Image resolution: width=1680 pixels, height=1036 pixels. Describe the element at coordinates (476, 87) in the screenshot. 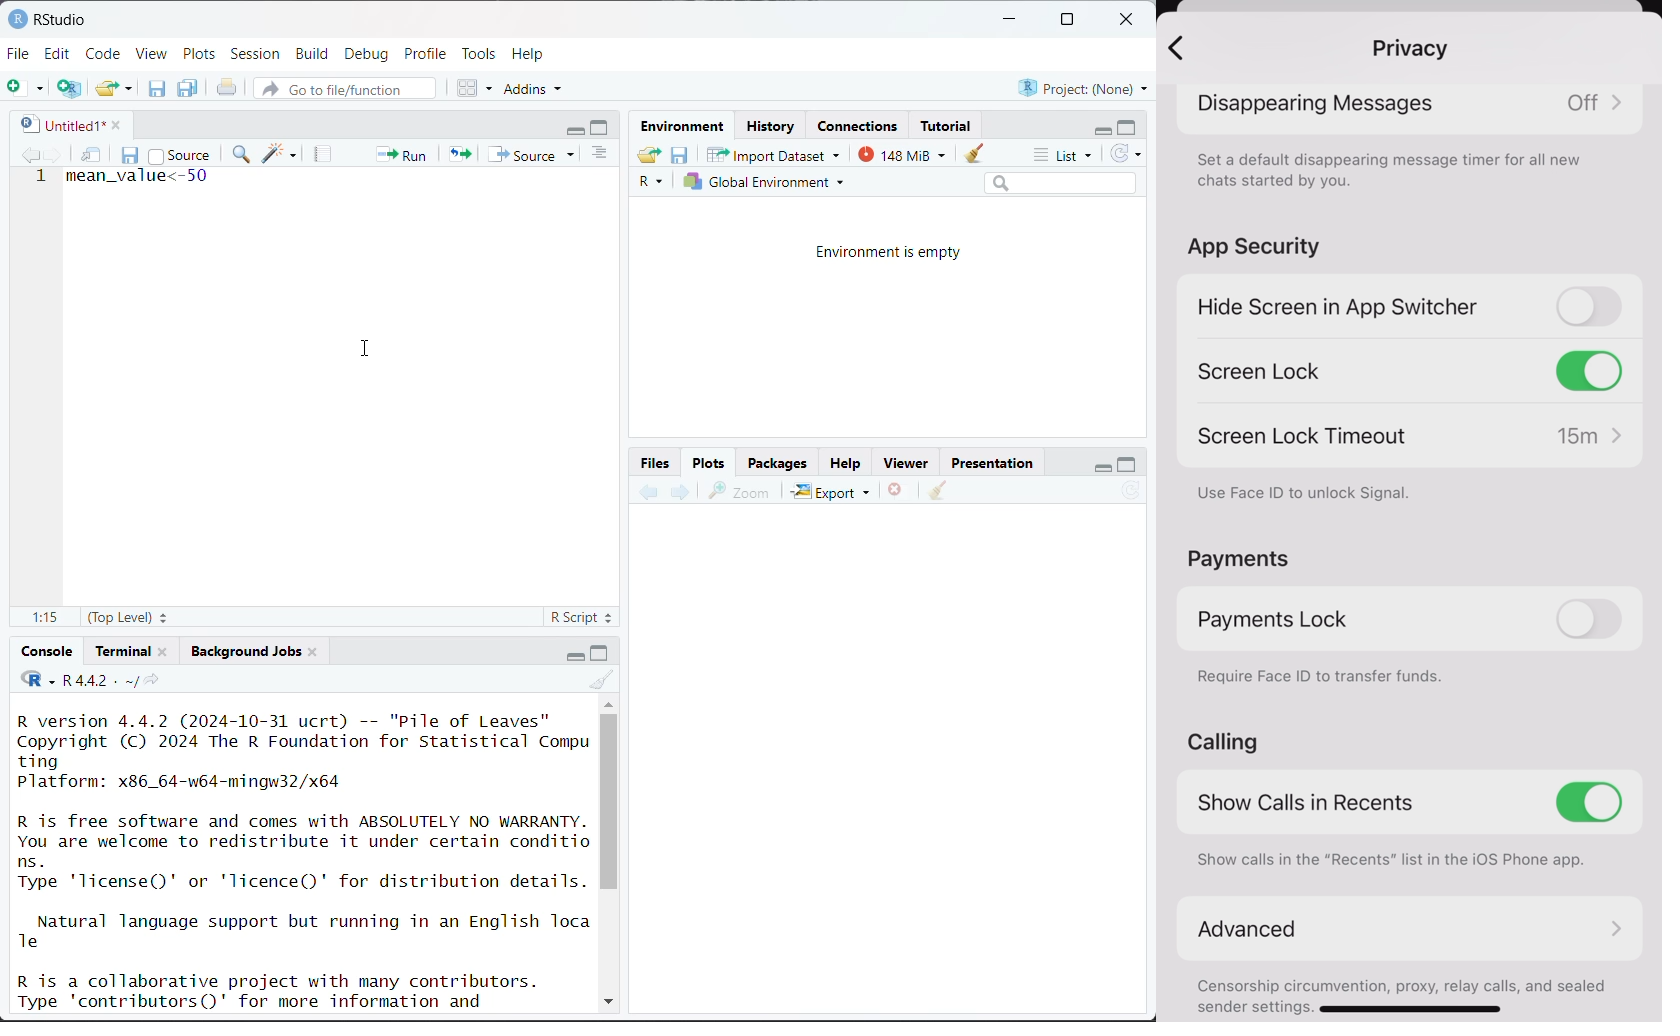

I see `workspace panes` at that location.